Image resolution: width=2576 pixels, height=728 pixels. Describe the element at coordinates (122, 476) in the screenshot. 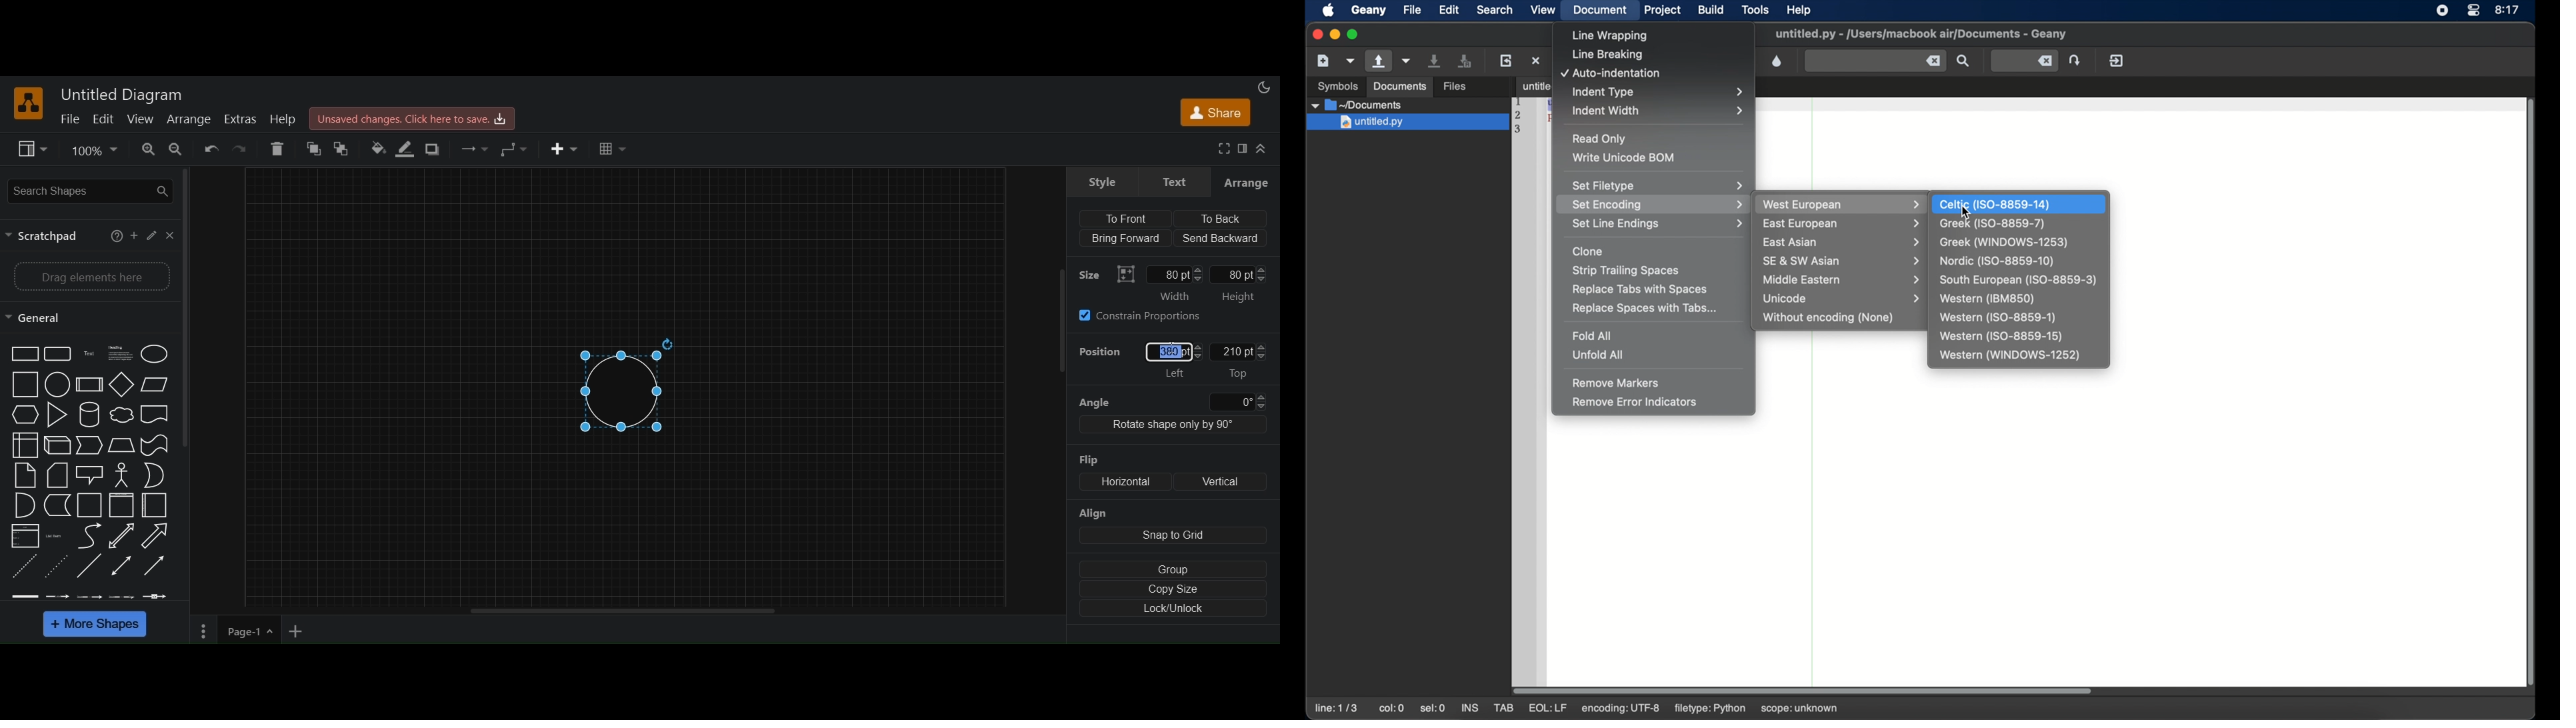

I see `Man shape` at that location.